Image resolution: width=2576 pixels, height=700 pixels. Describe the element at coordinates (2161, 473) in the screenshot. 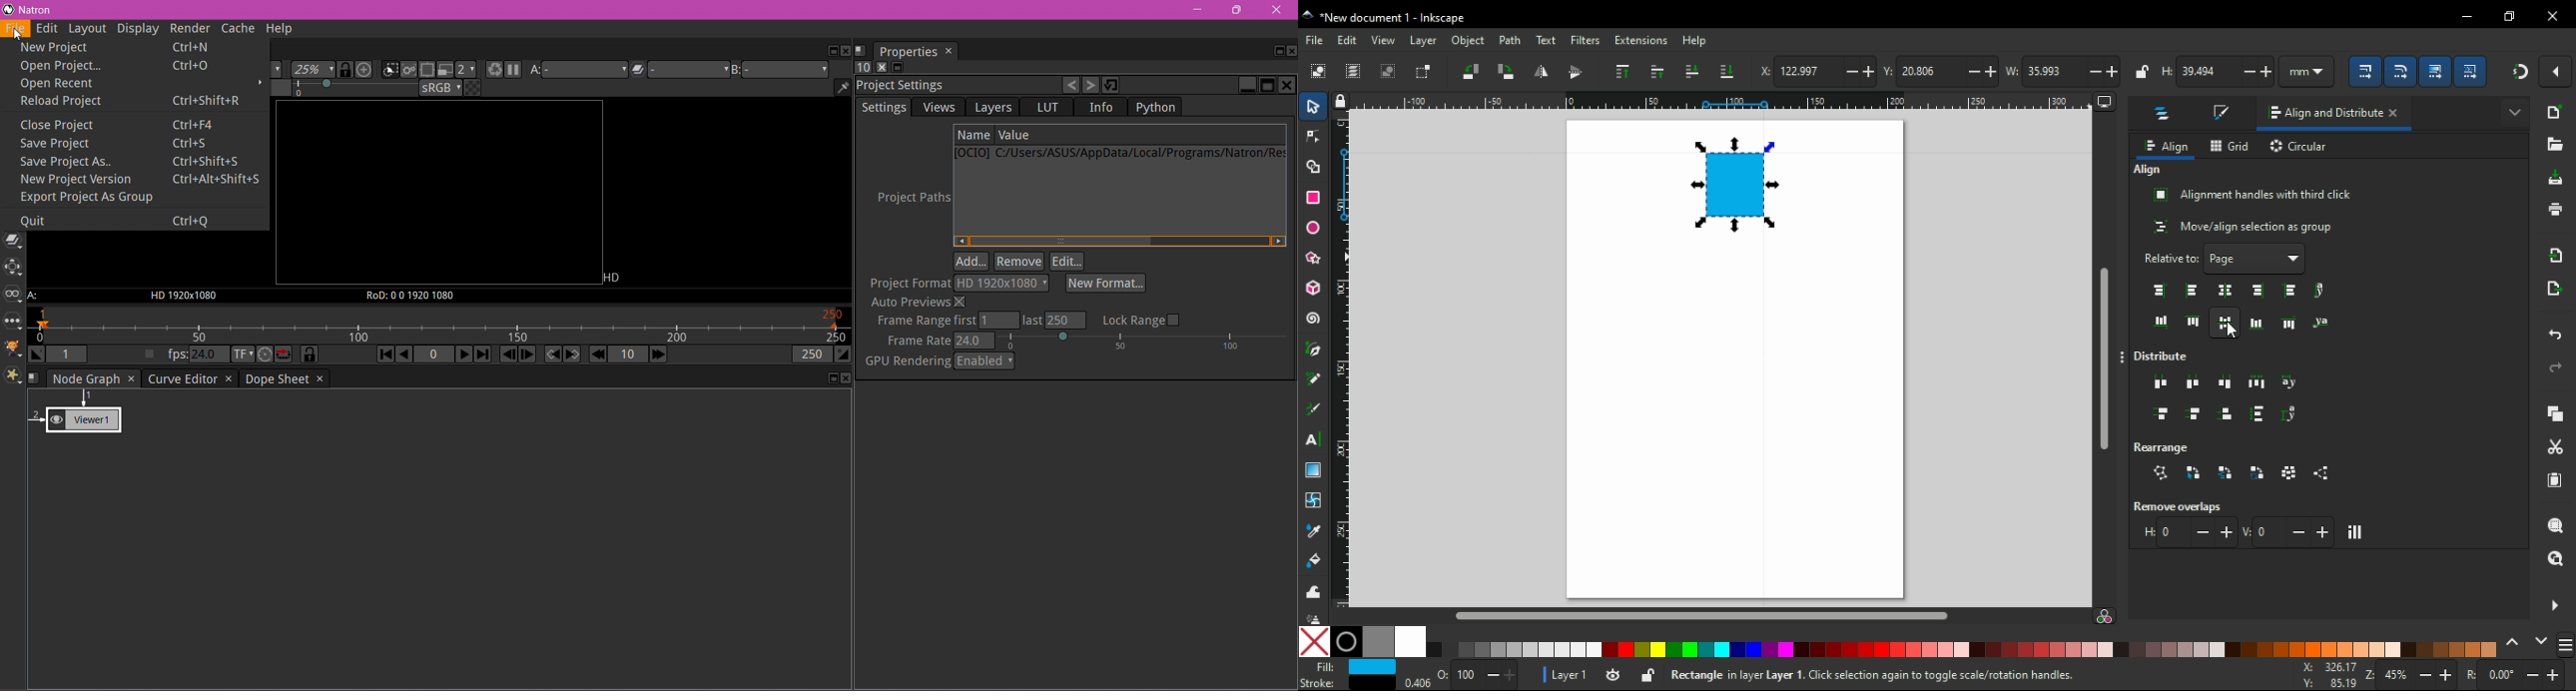

I see `nicely arrange selected connector network` at that location.